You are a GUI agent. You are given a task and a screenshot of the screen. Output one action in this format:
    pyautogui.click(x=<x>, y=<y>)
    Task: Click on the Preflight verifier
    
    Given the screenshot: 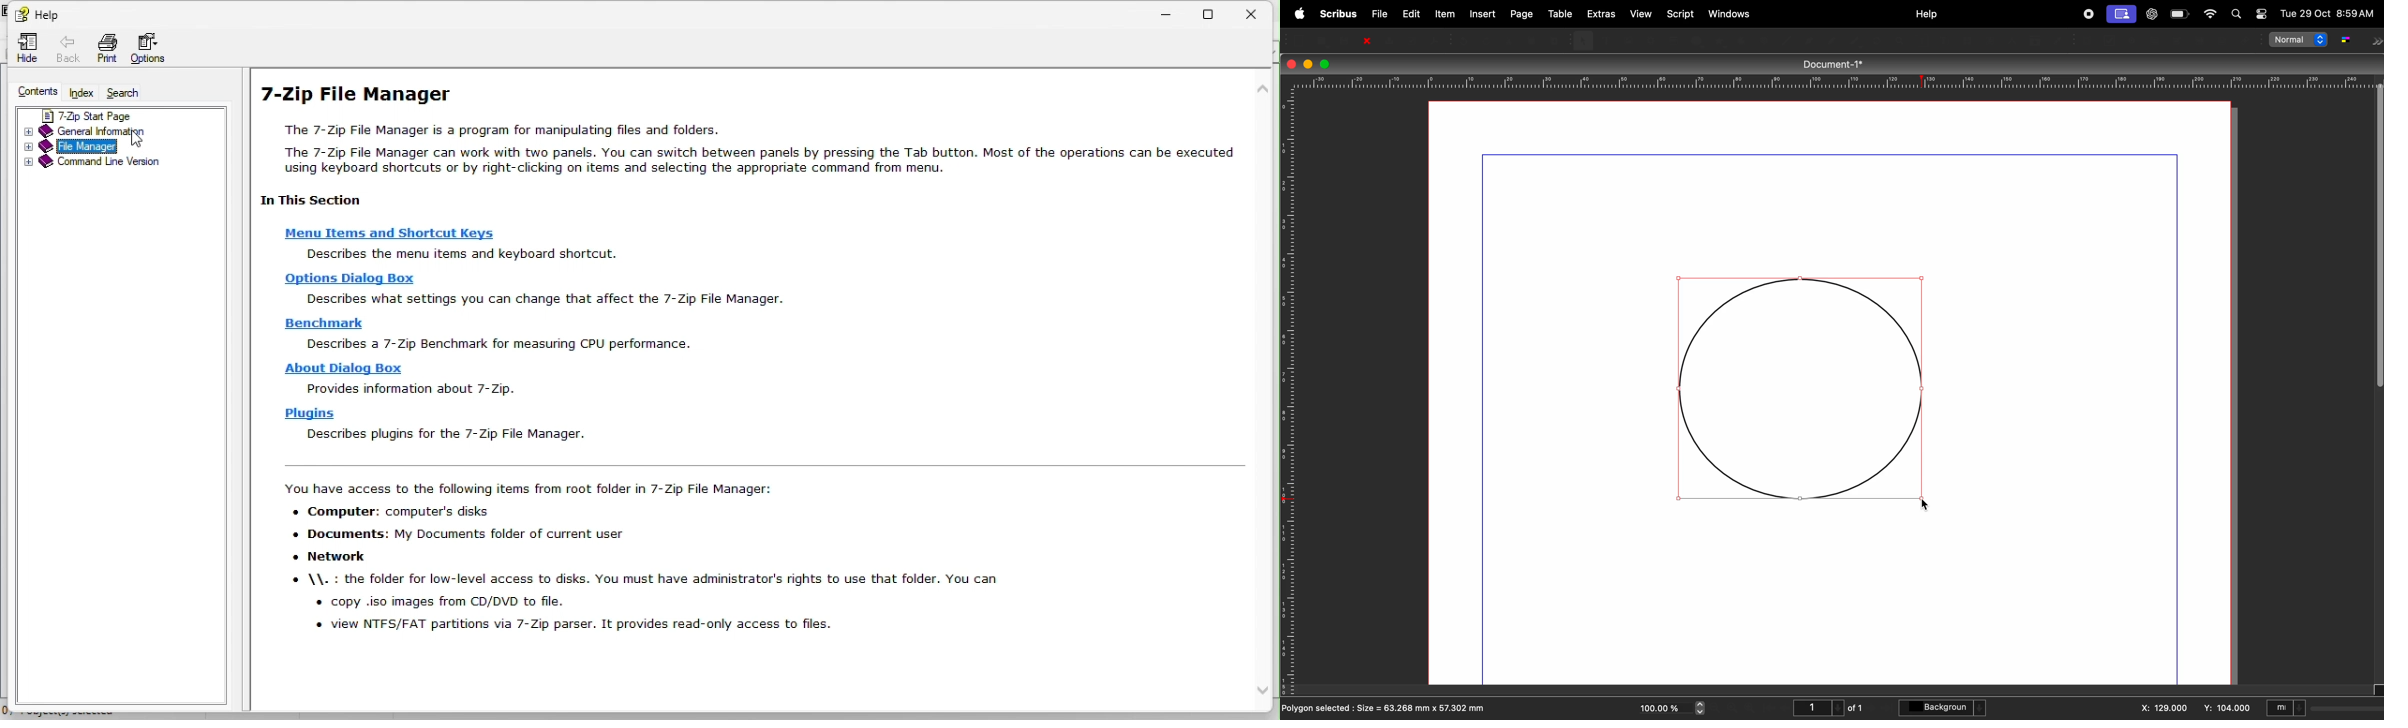 What is the action you would take?
    pyautogui.click(x=1413, y=39)
    